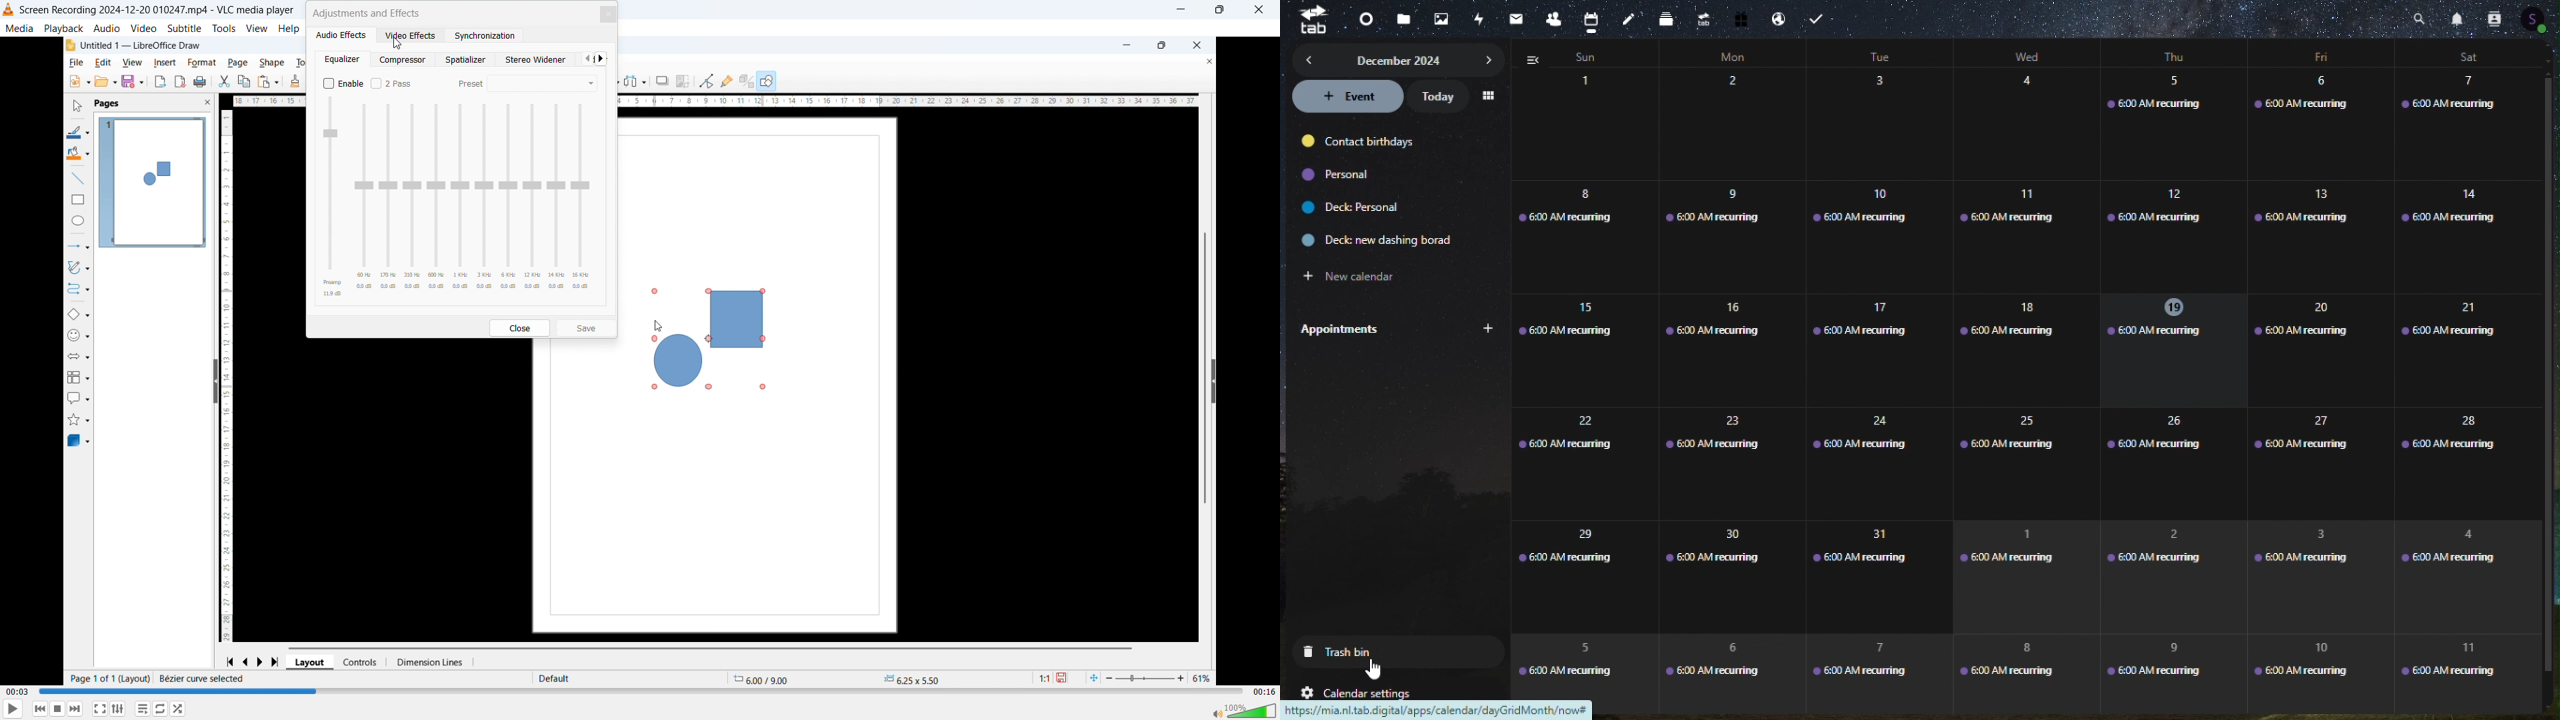 This screenshot has width=2576, height=728. I want to click on 10, so click(1879, 239).